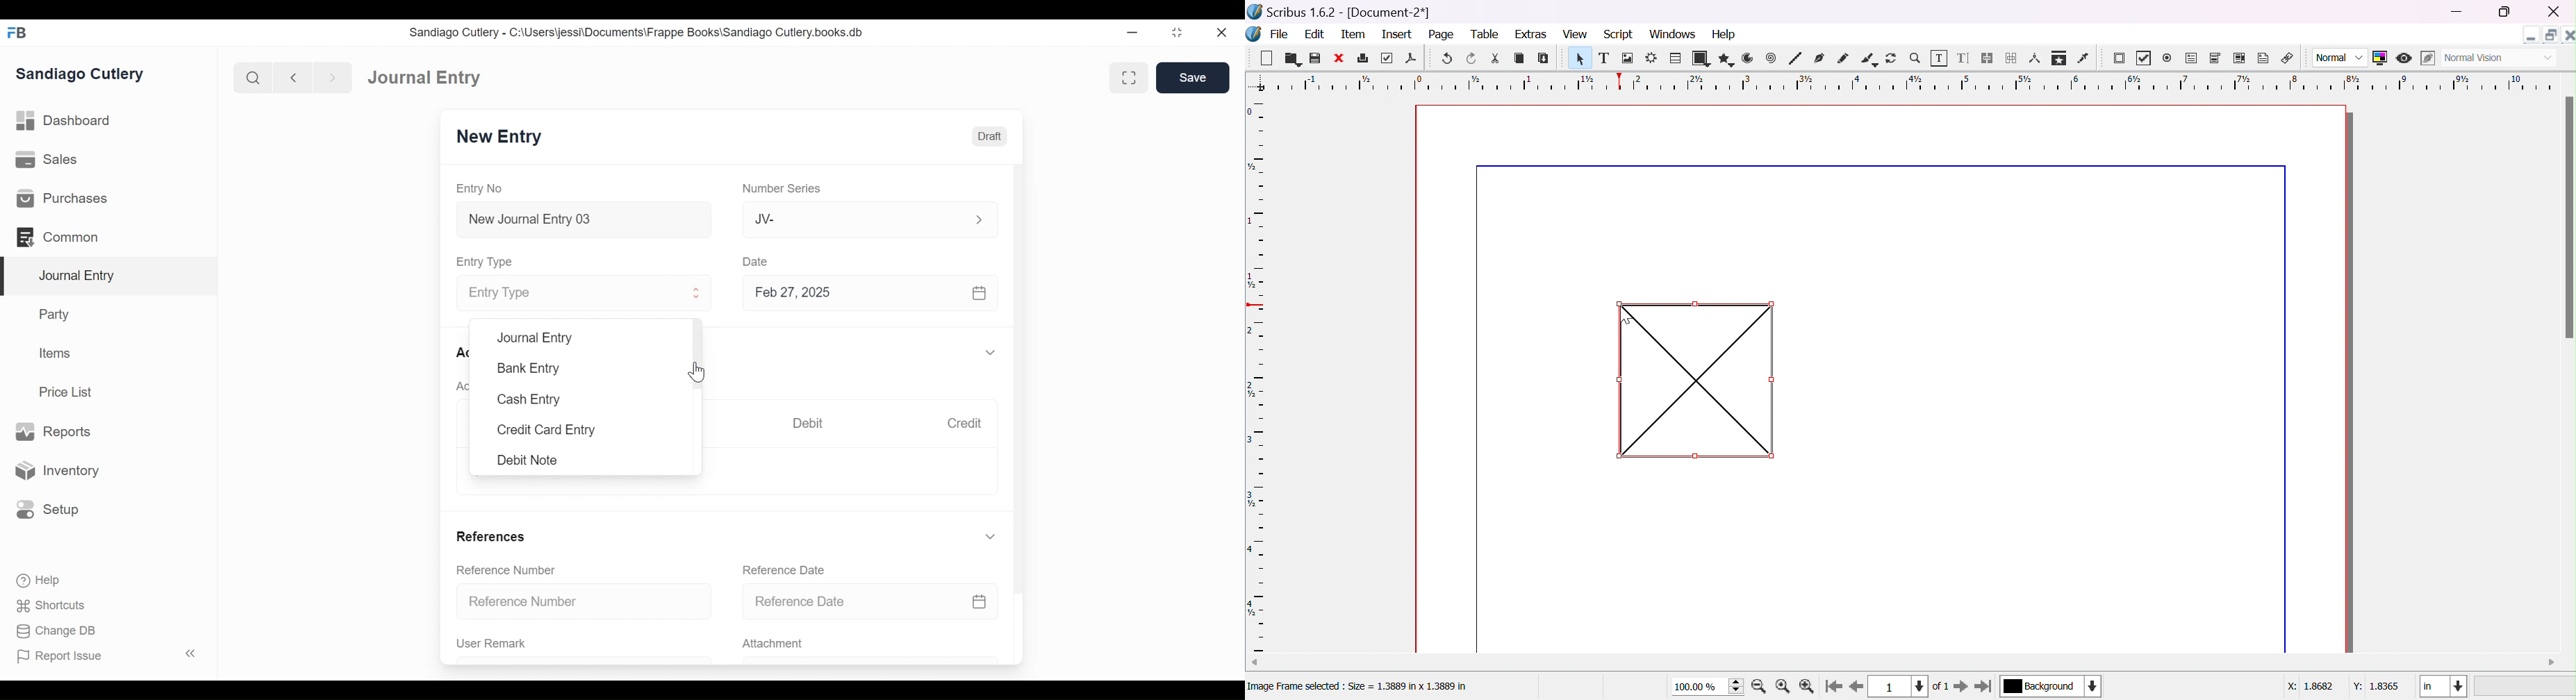 This screenshot has width=2576, height=700. I want to click on file, so click(1280, 33).